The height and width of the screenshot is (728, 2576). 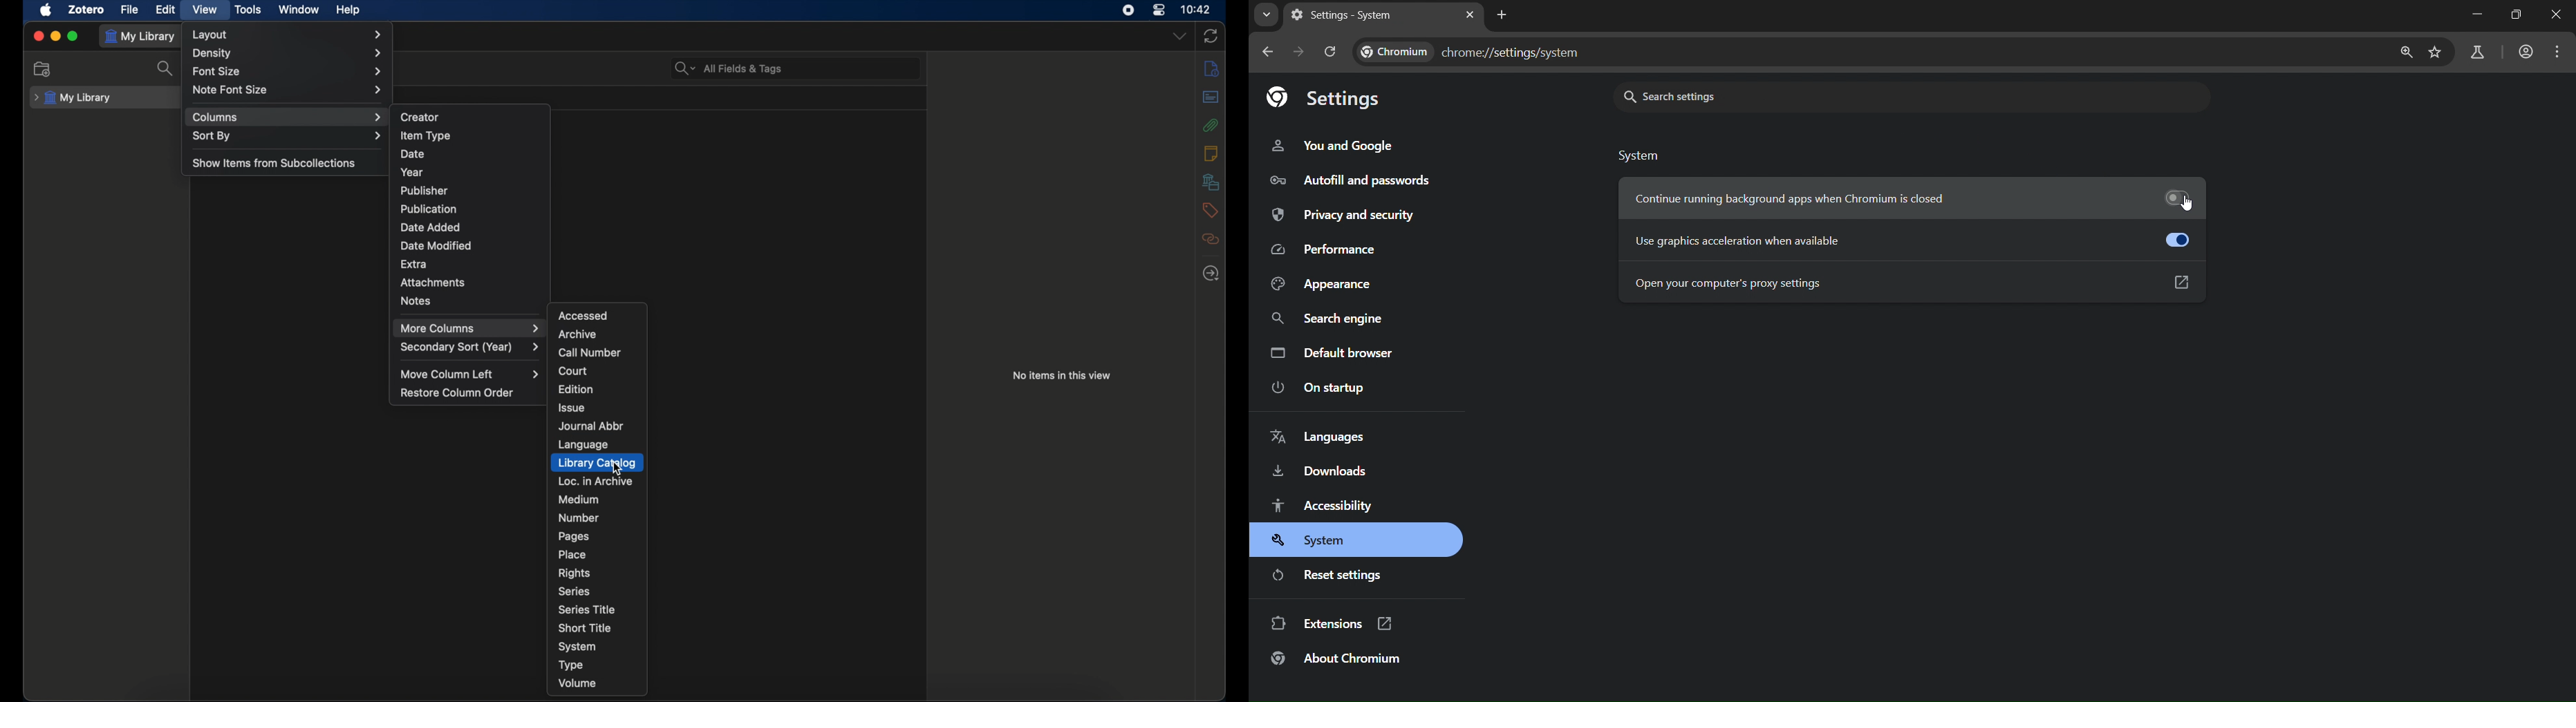 What do you see at coordinates (1128, 10) in the screenshot?
I see `screen recorder` at bounding box center [1128, 10].